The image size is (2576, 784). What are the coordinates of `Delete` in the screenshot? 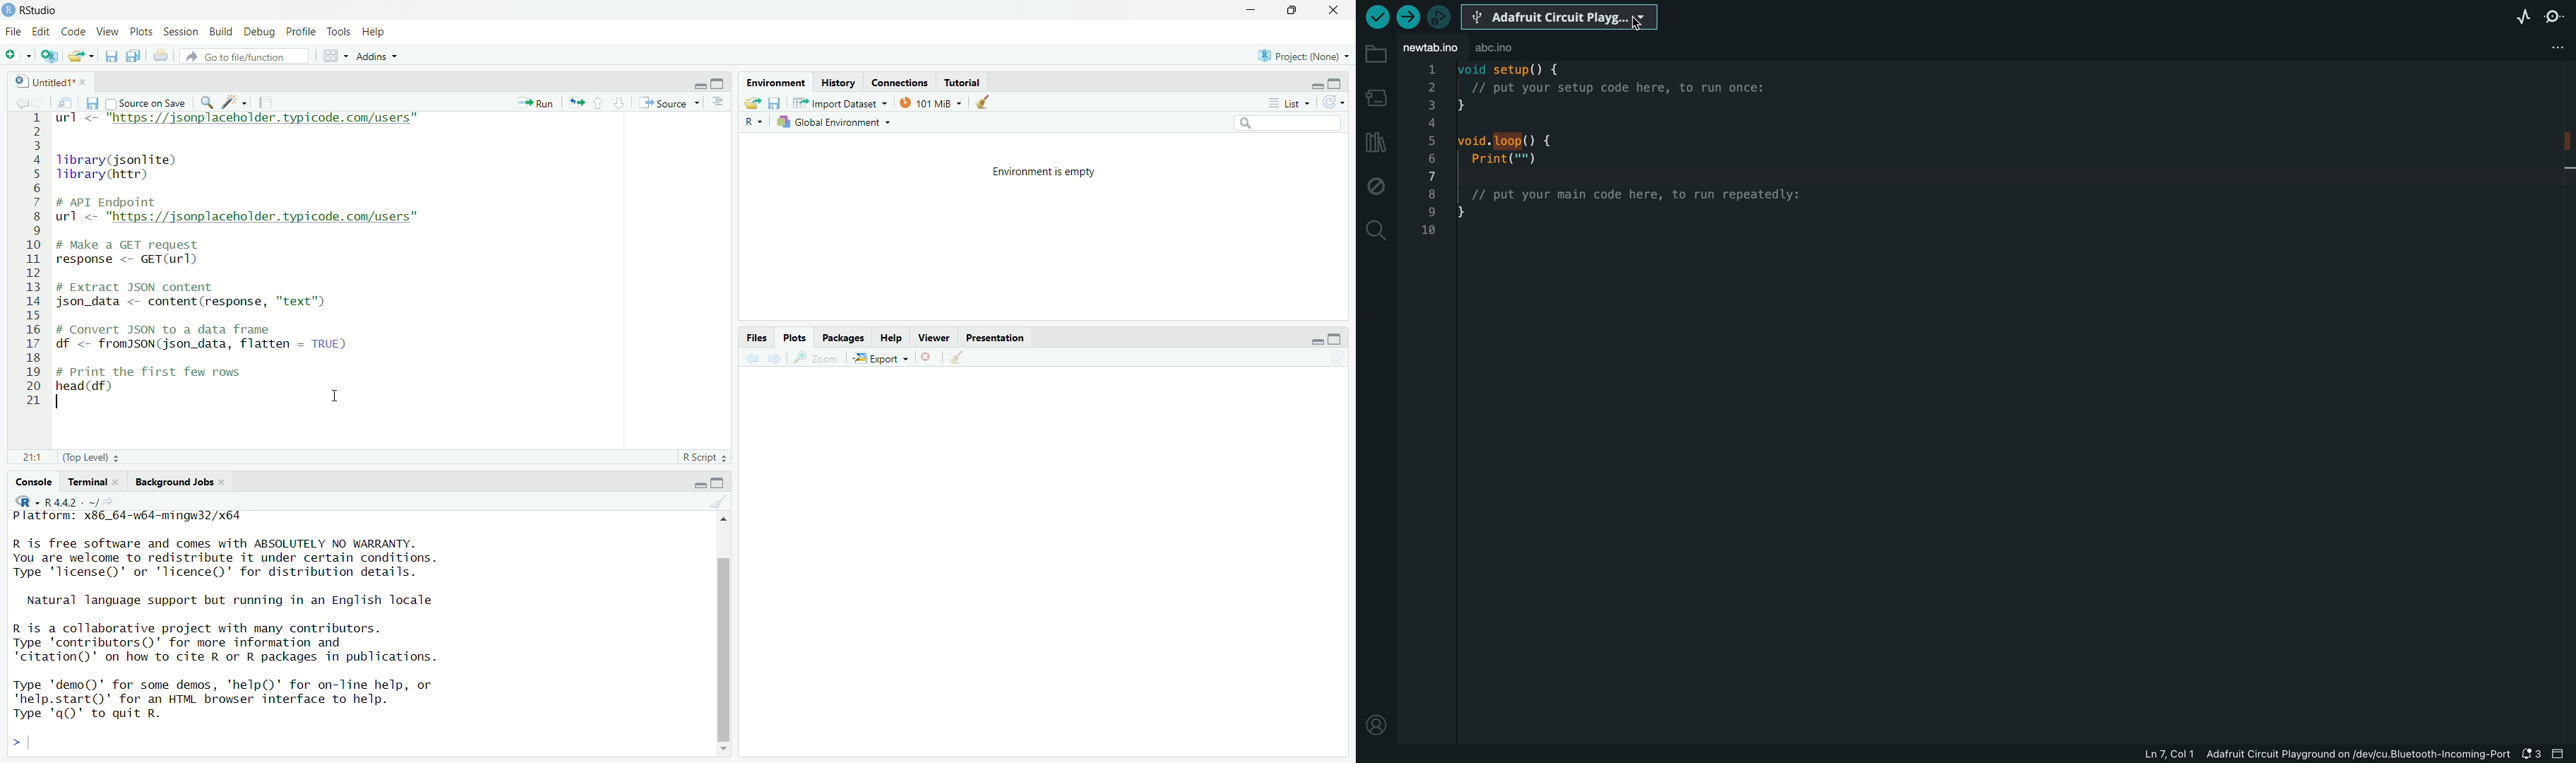 It's located at (926, 359).